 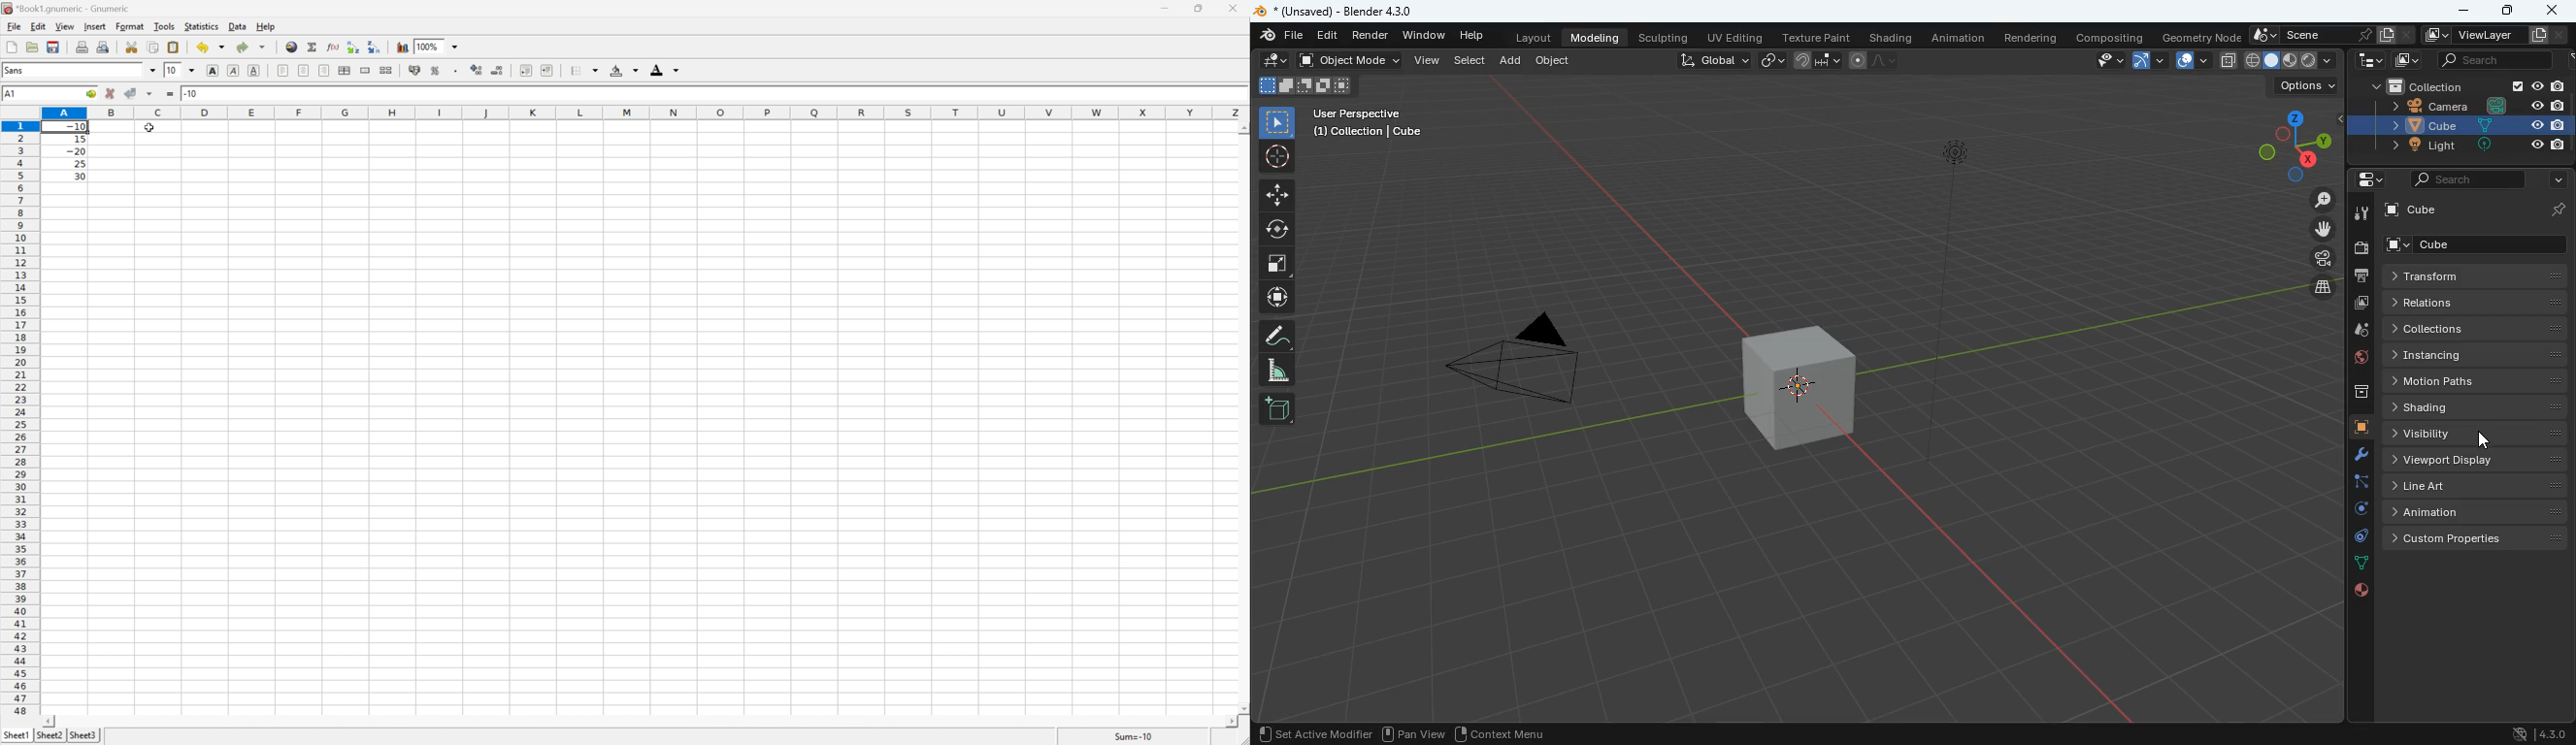 I want to click on lineart, so click(x=2477, y=484).